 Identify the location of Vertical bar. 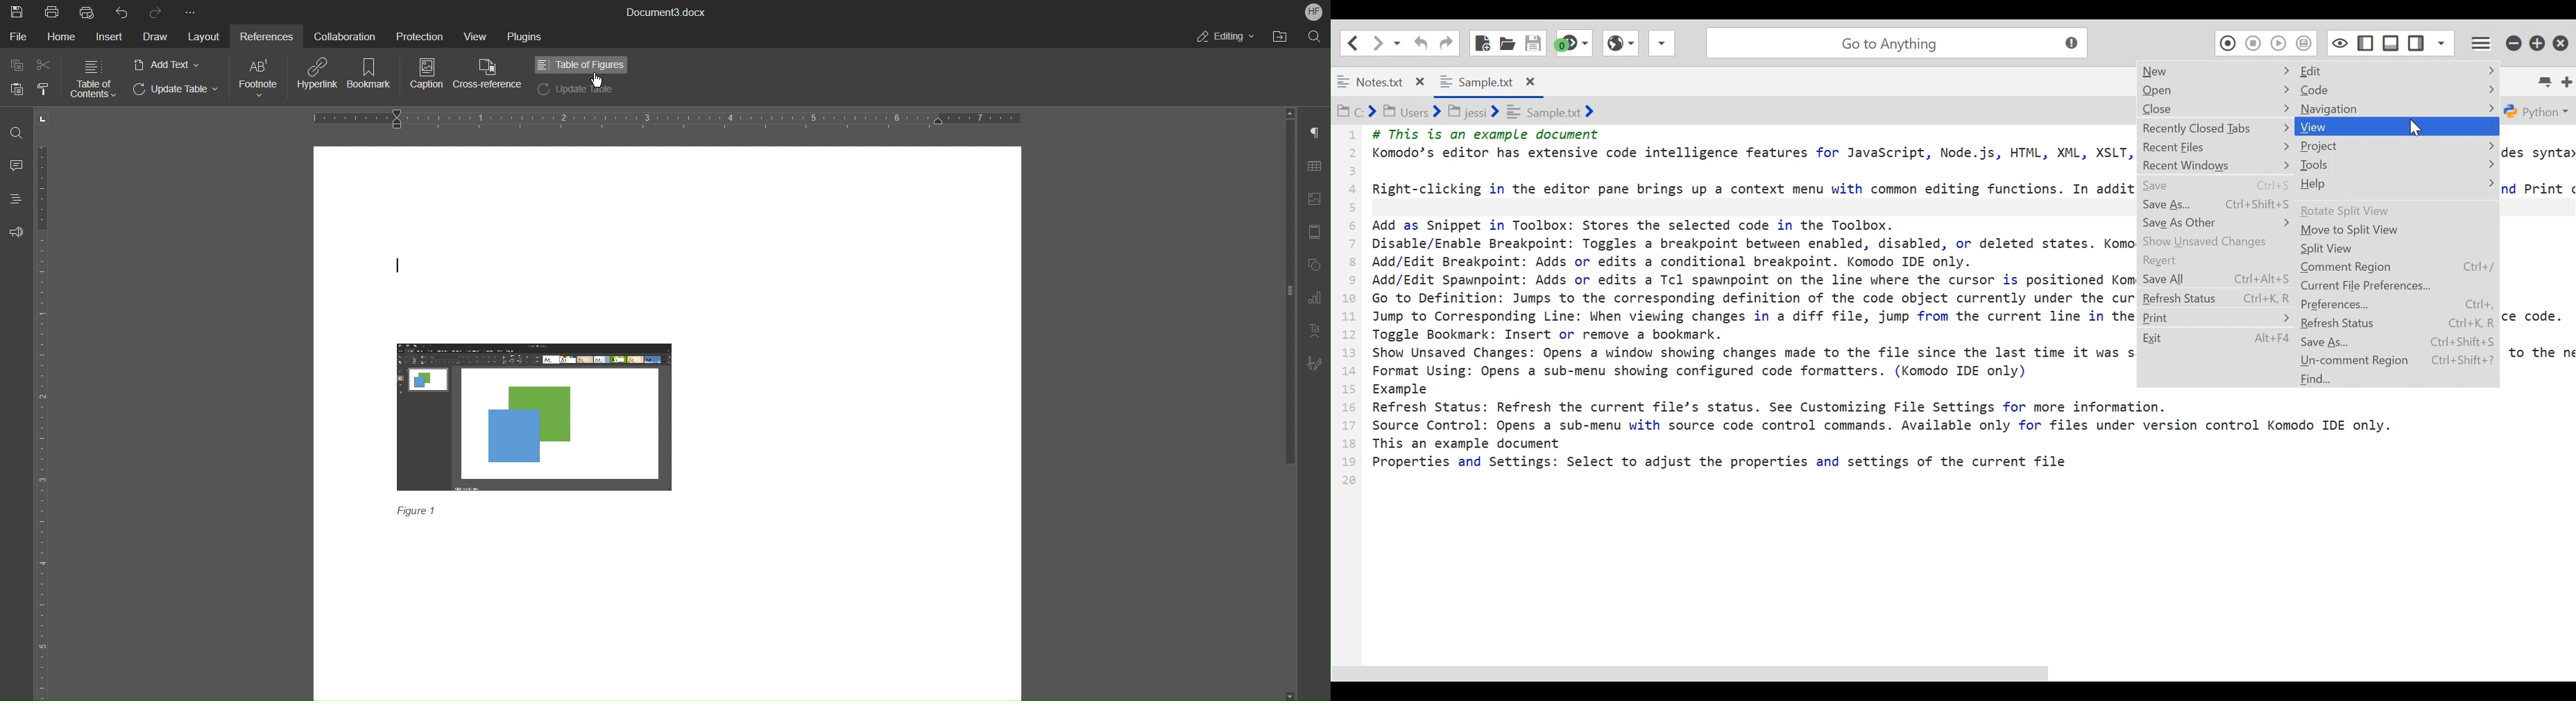
(1280, 291).